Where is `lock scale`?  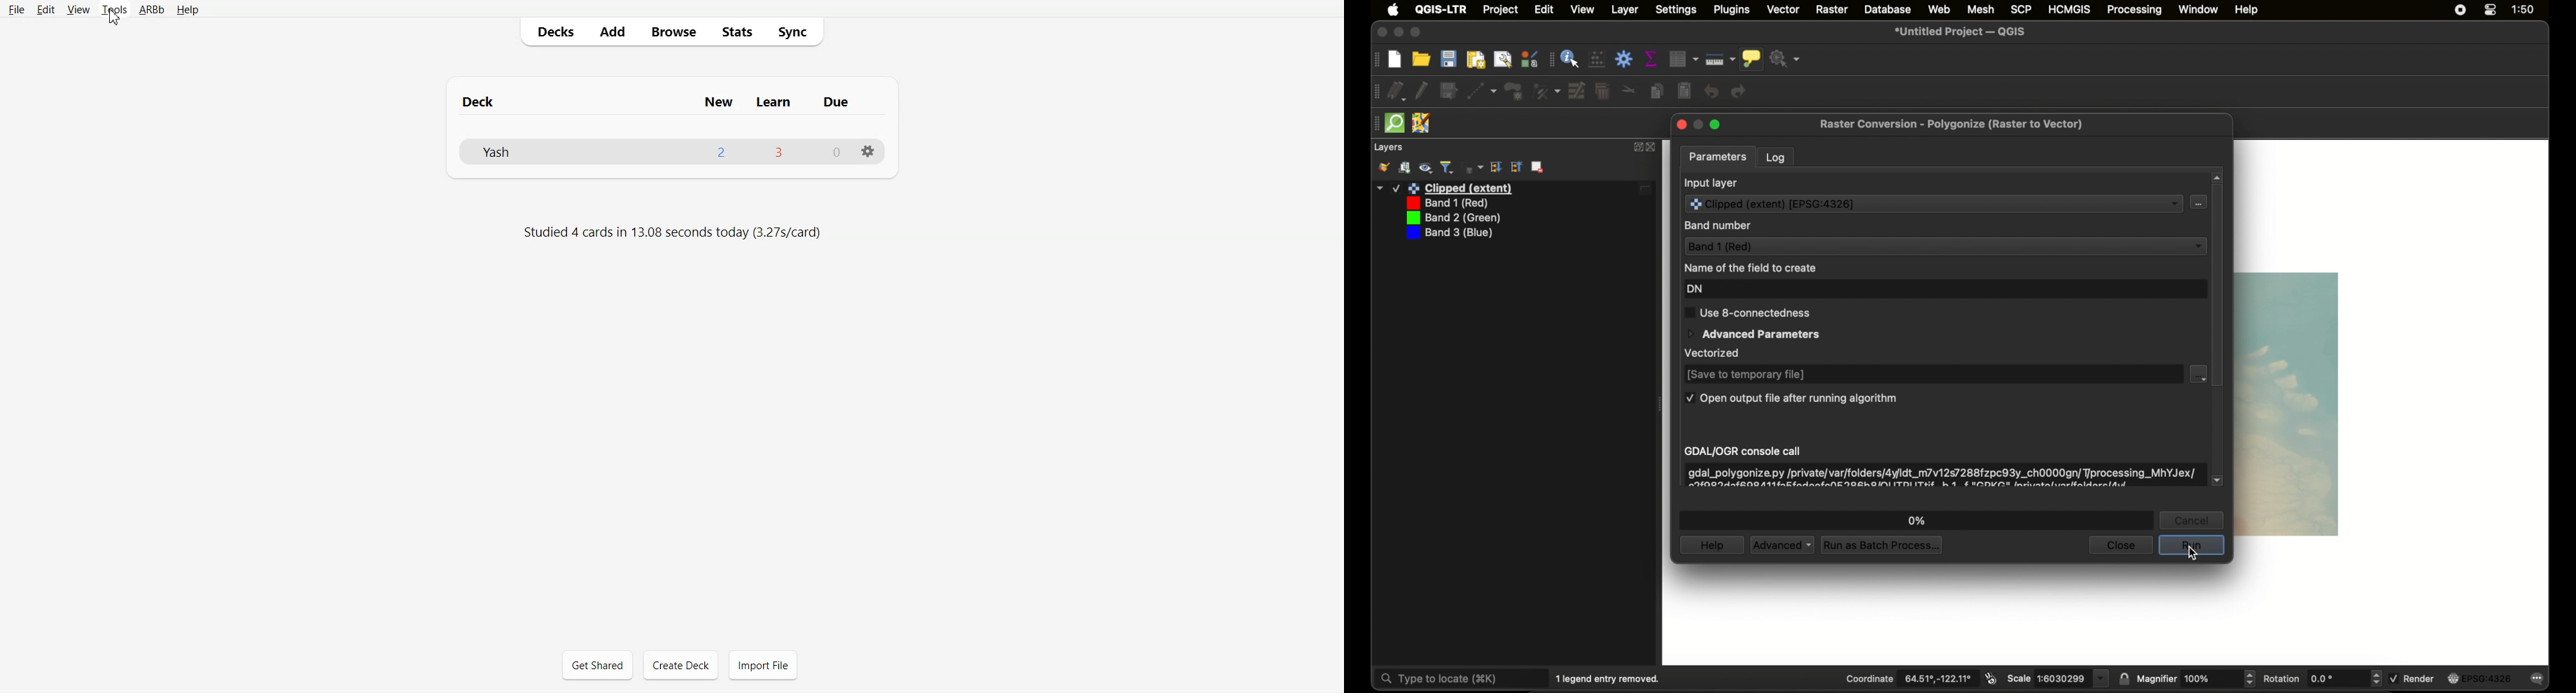 lock scale is located at coordinates (2124, 680).